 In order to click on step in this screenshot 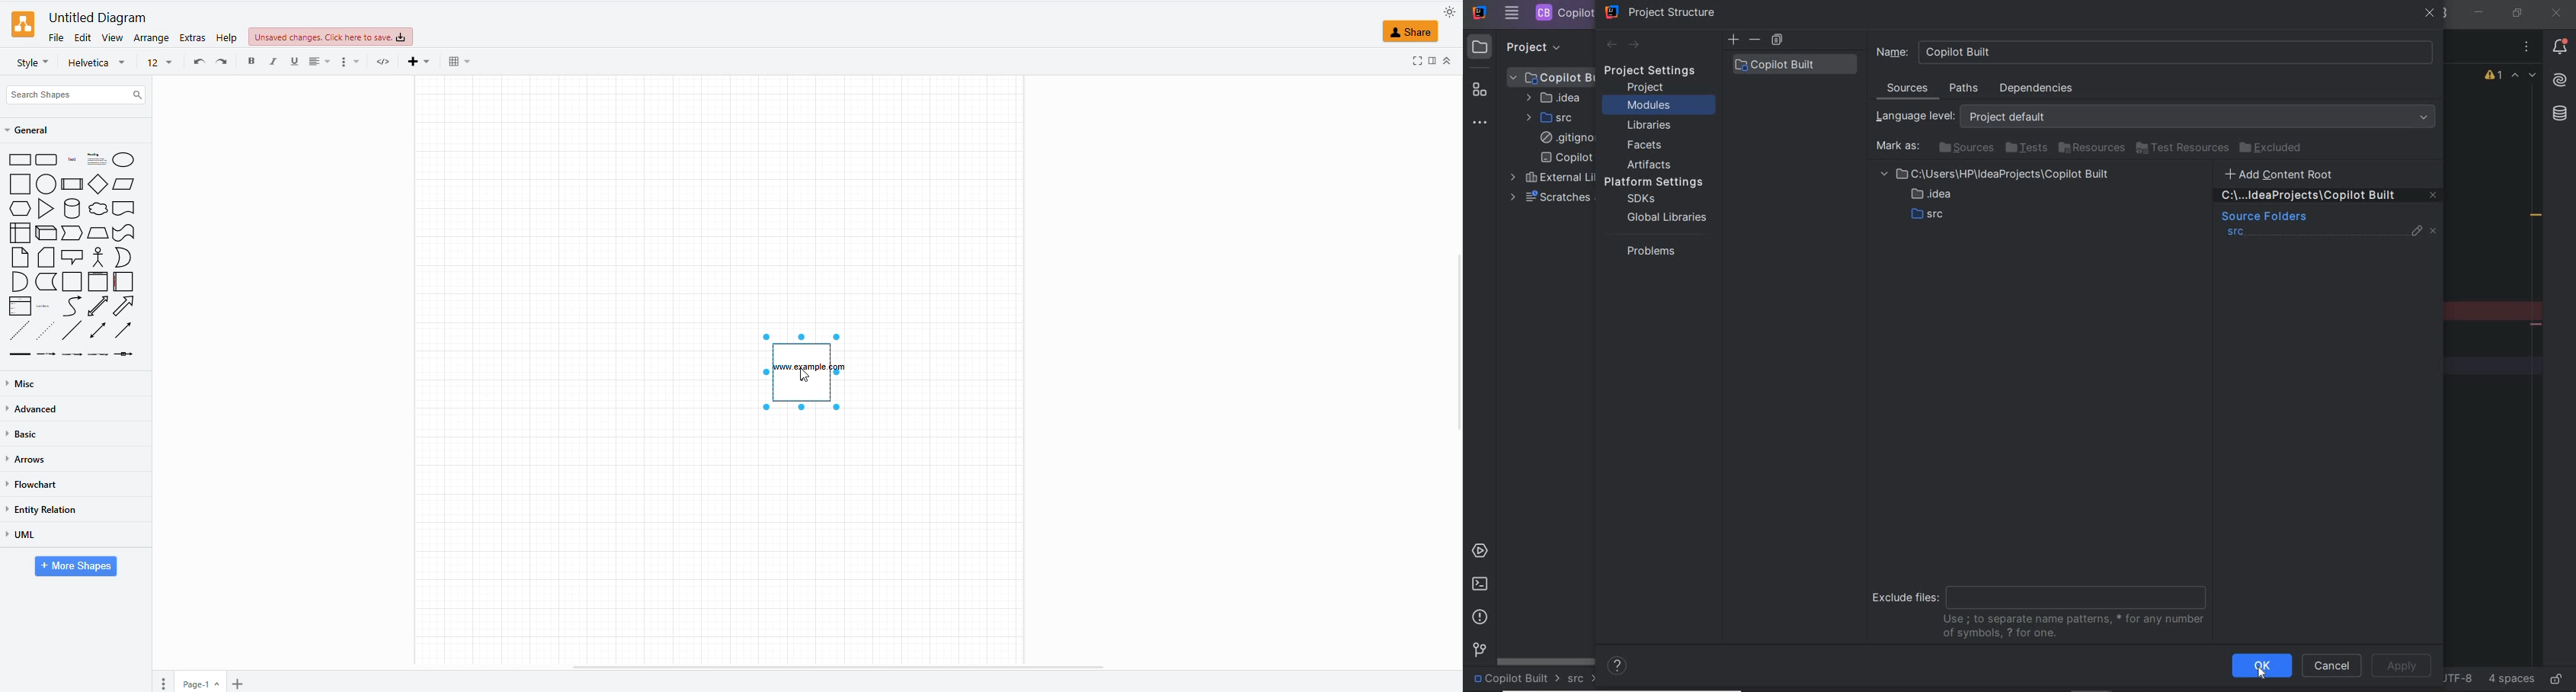, I will do `click(71, 234)`.